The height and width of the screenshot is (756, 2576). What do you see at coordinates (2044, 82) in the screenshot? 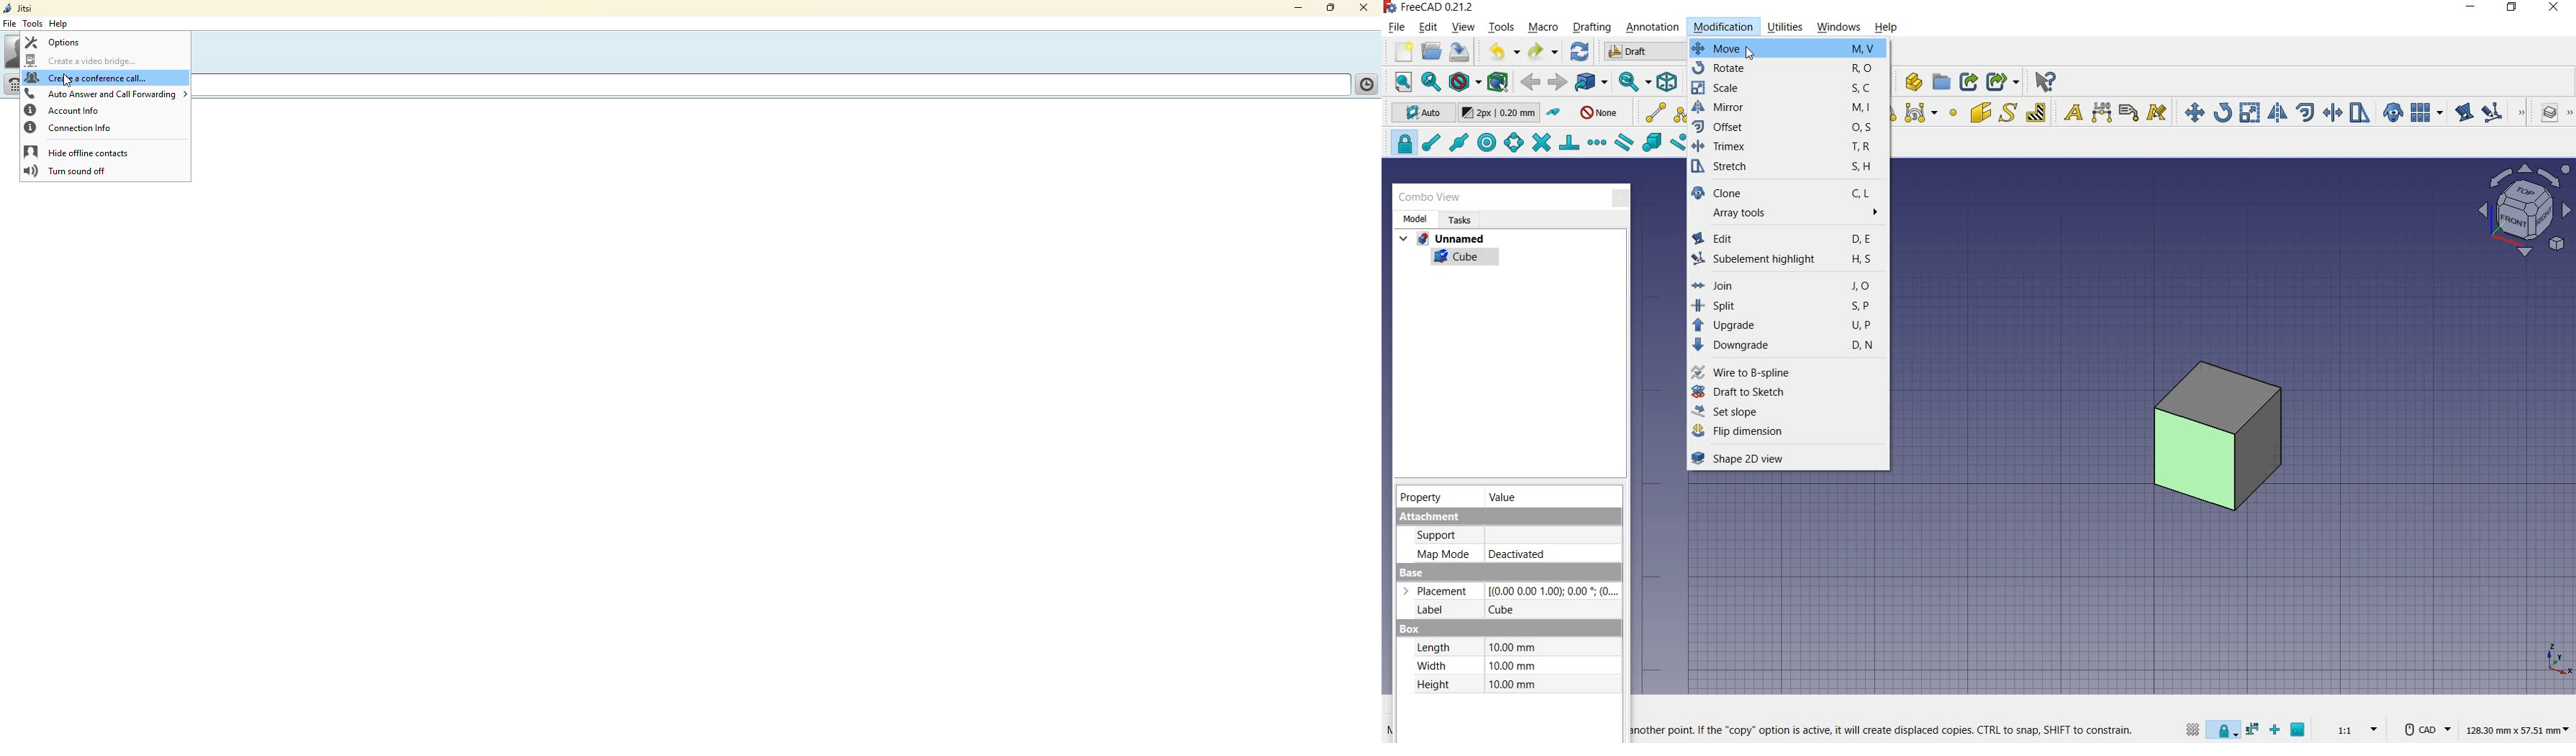
I see `what's this?` at bounding box center [2044, 82].